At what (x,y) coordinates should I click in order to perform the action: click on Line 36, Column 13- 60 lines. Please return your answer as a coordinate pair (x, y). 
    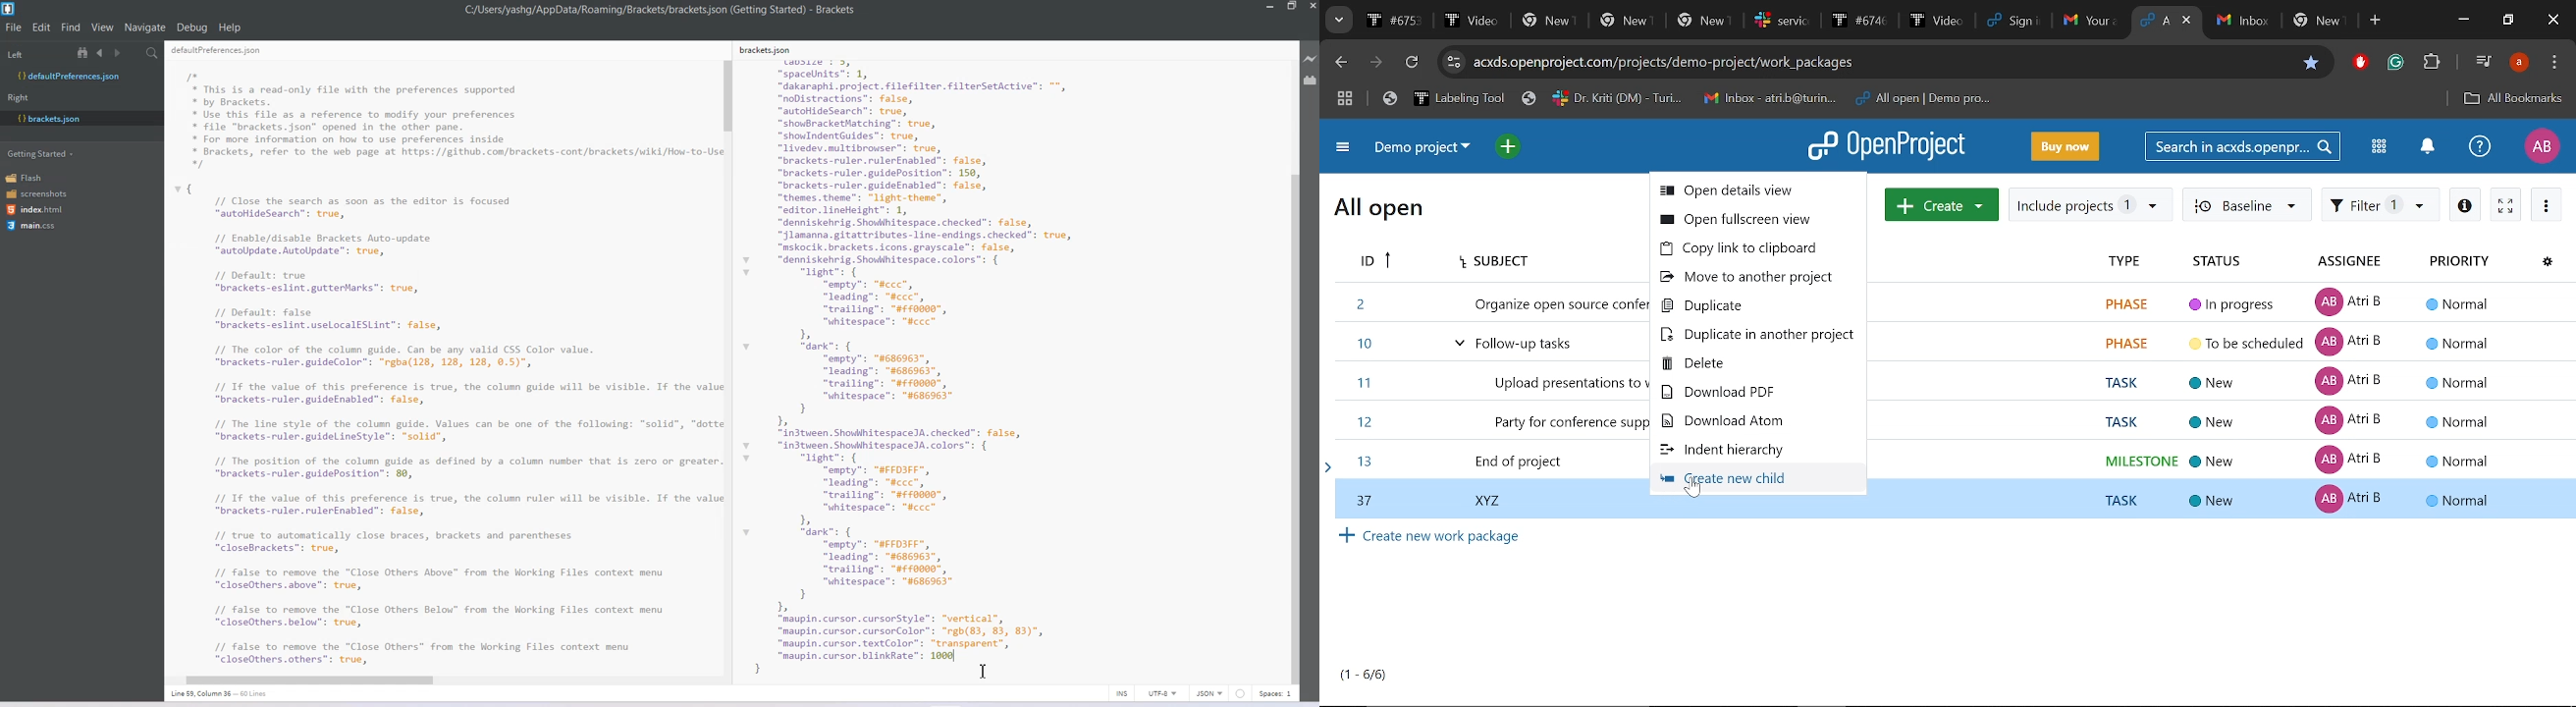
    Looking at the image, I should click on (226, 694).